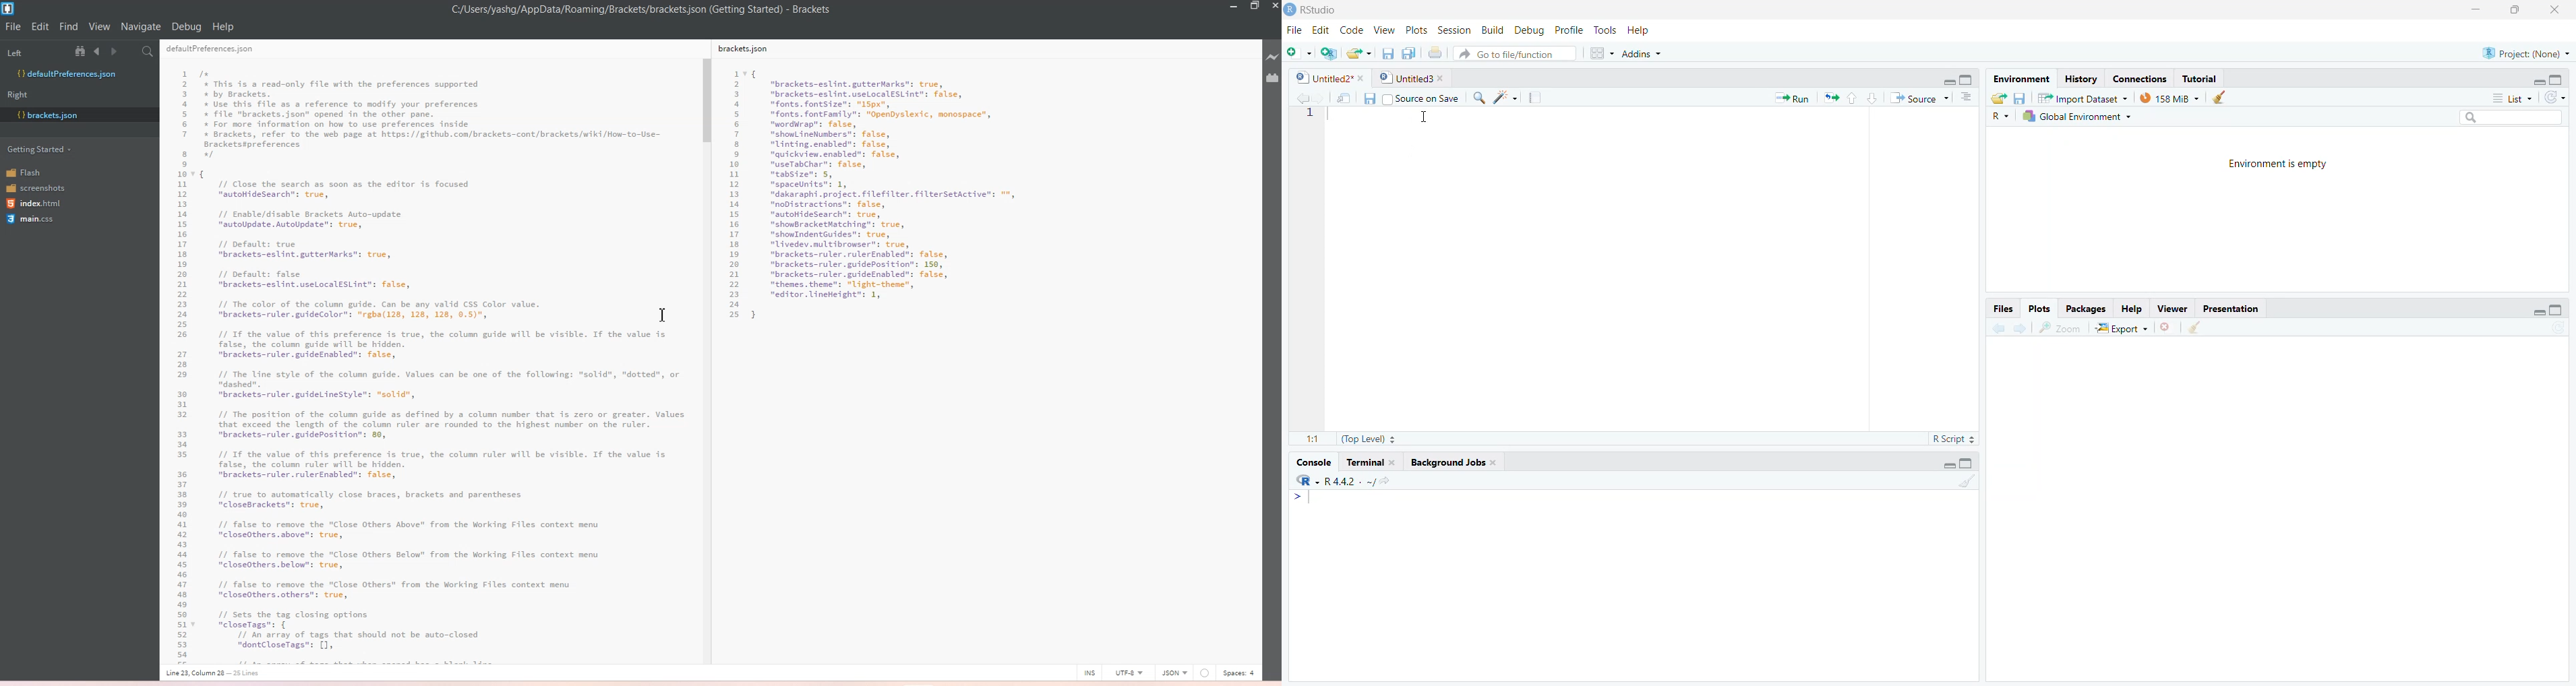 This screenshot has width=2576, height=700. What do you see at coordinates (1359, 51) in the screenshot?
I see `Open project` at bounding box center [1359, 51].